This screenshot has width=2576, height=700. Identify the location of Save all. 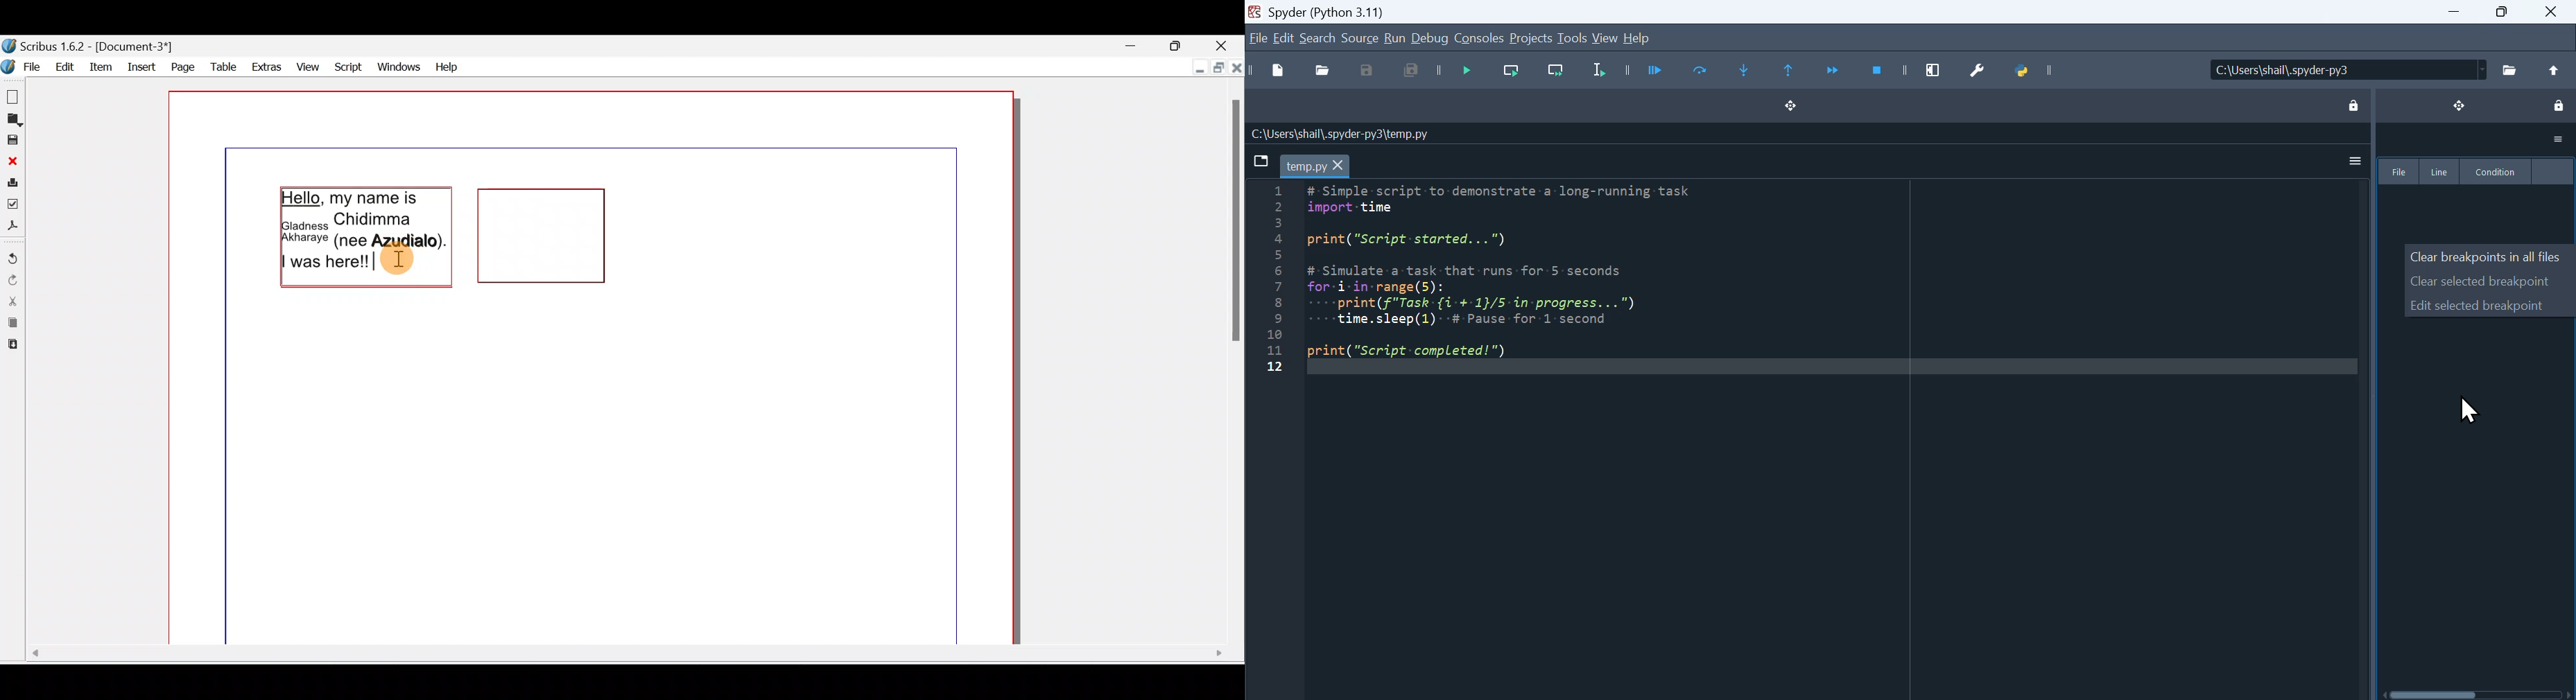
(1410, 73).